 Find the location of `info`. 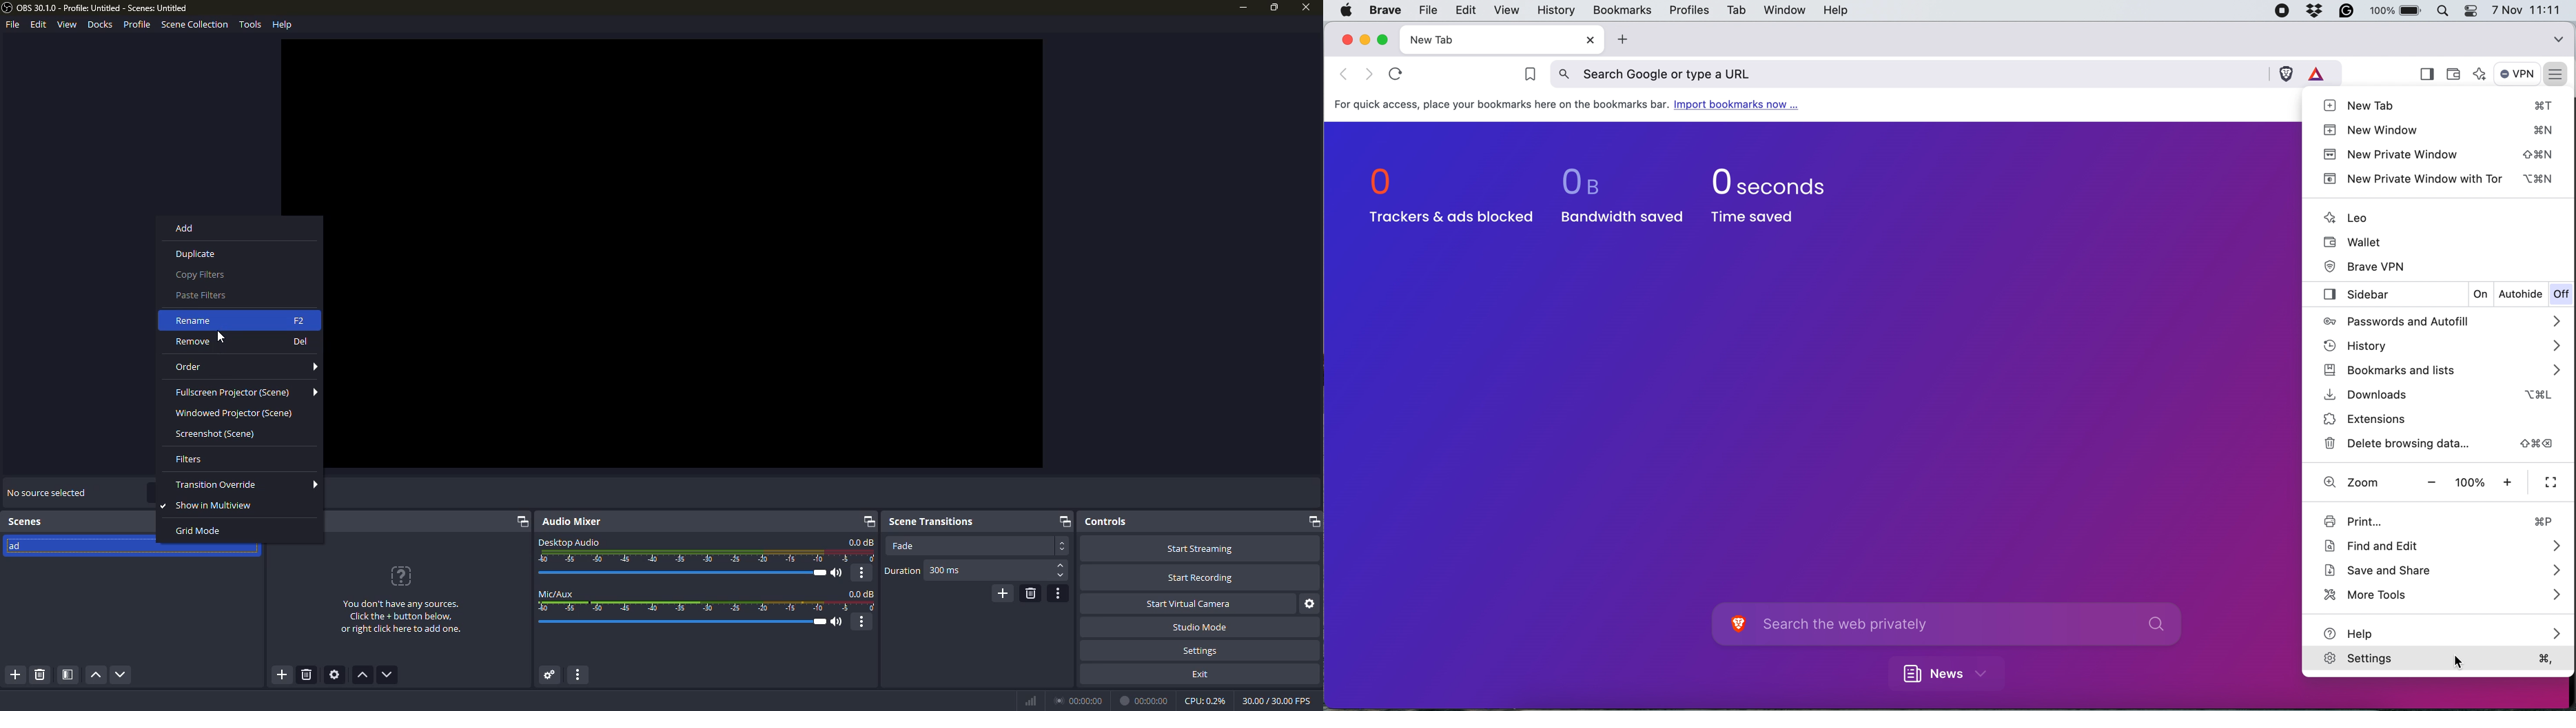

info is located at coordinates (401, 618).